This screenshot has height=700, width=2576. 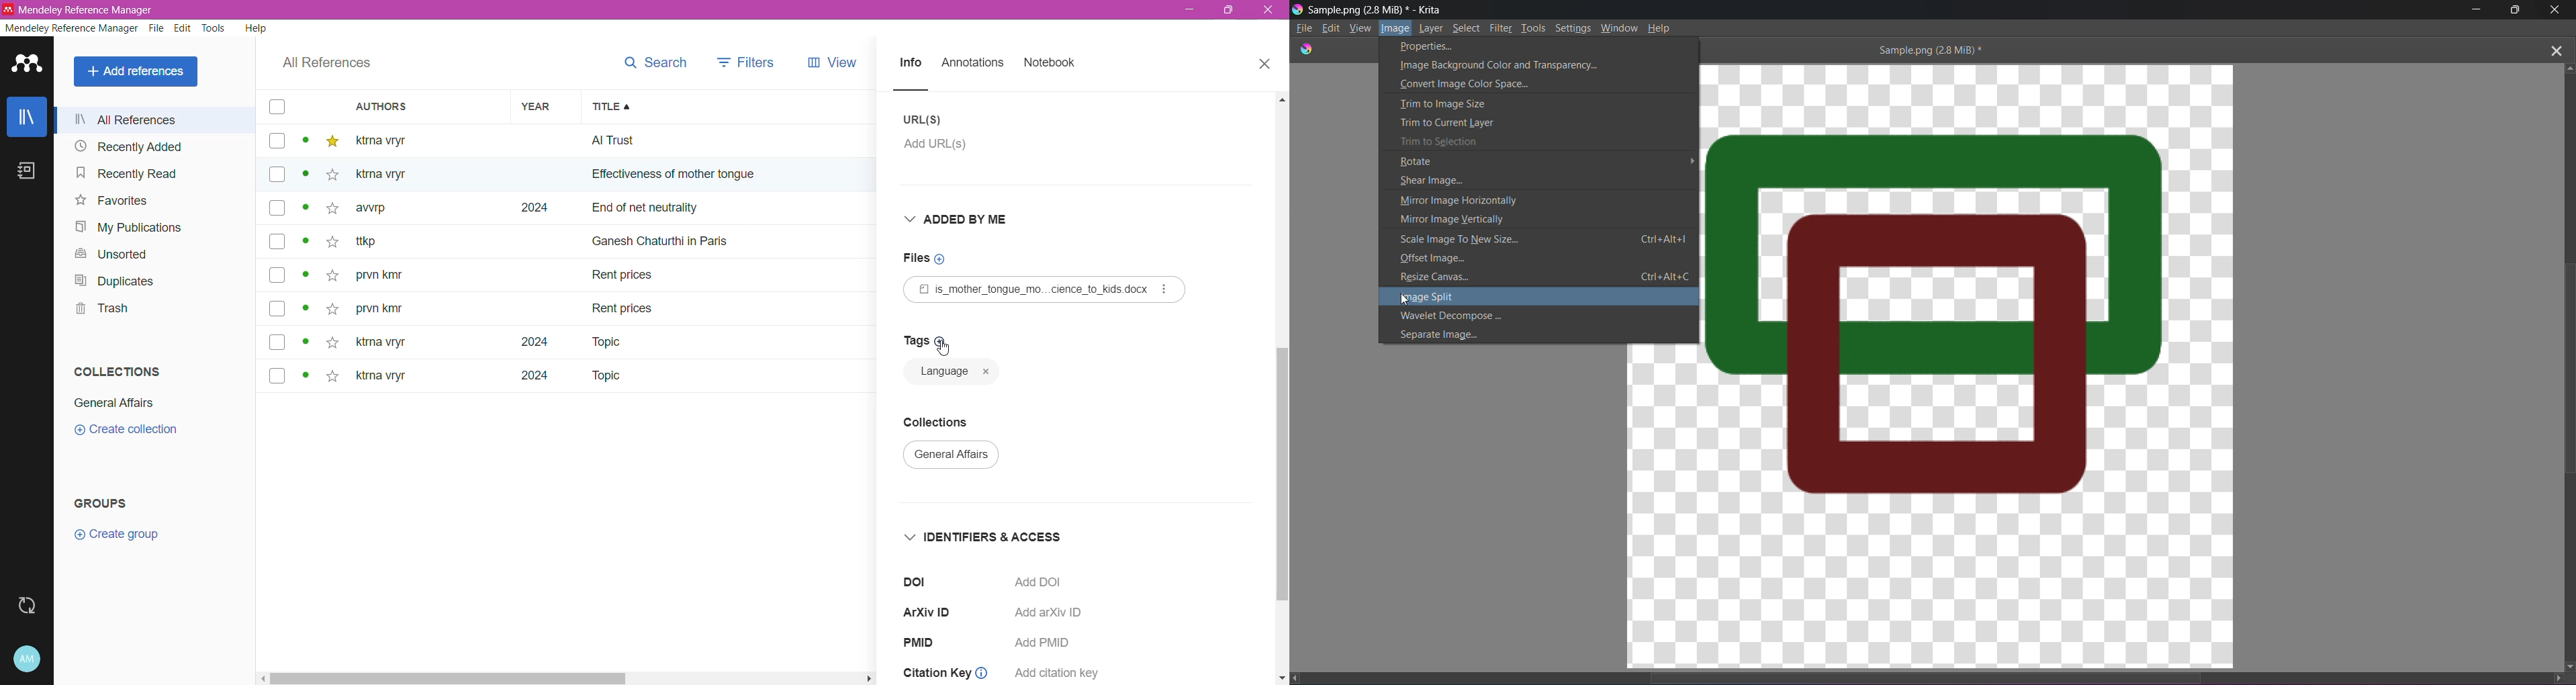 What do you see at coordinates (277, 241) in the screenshot?
I see `box` at bounding box center [277, 241].